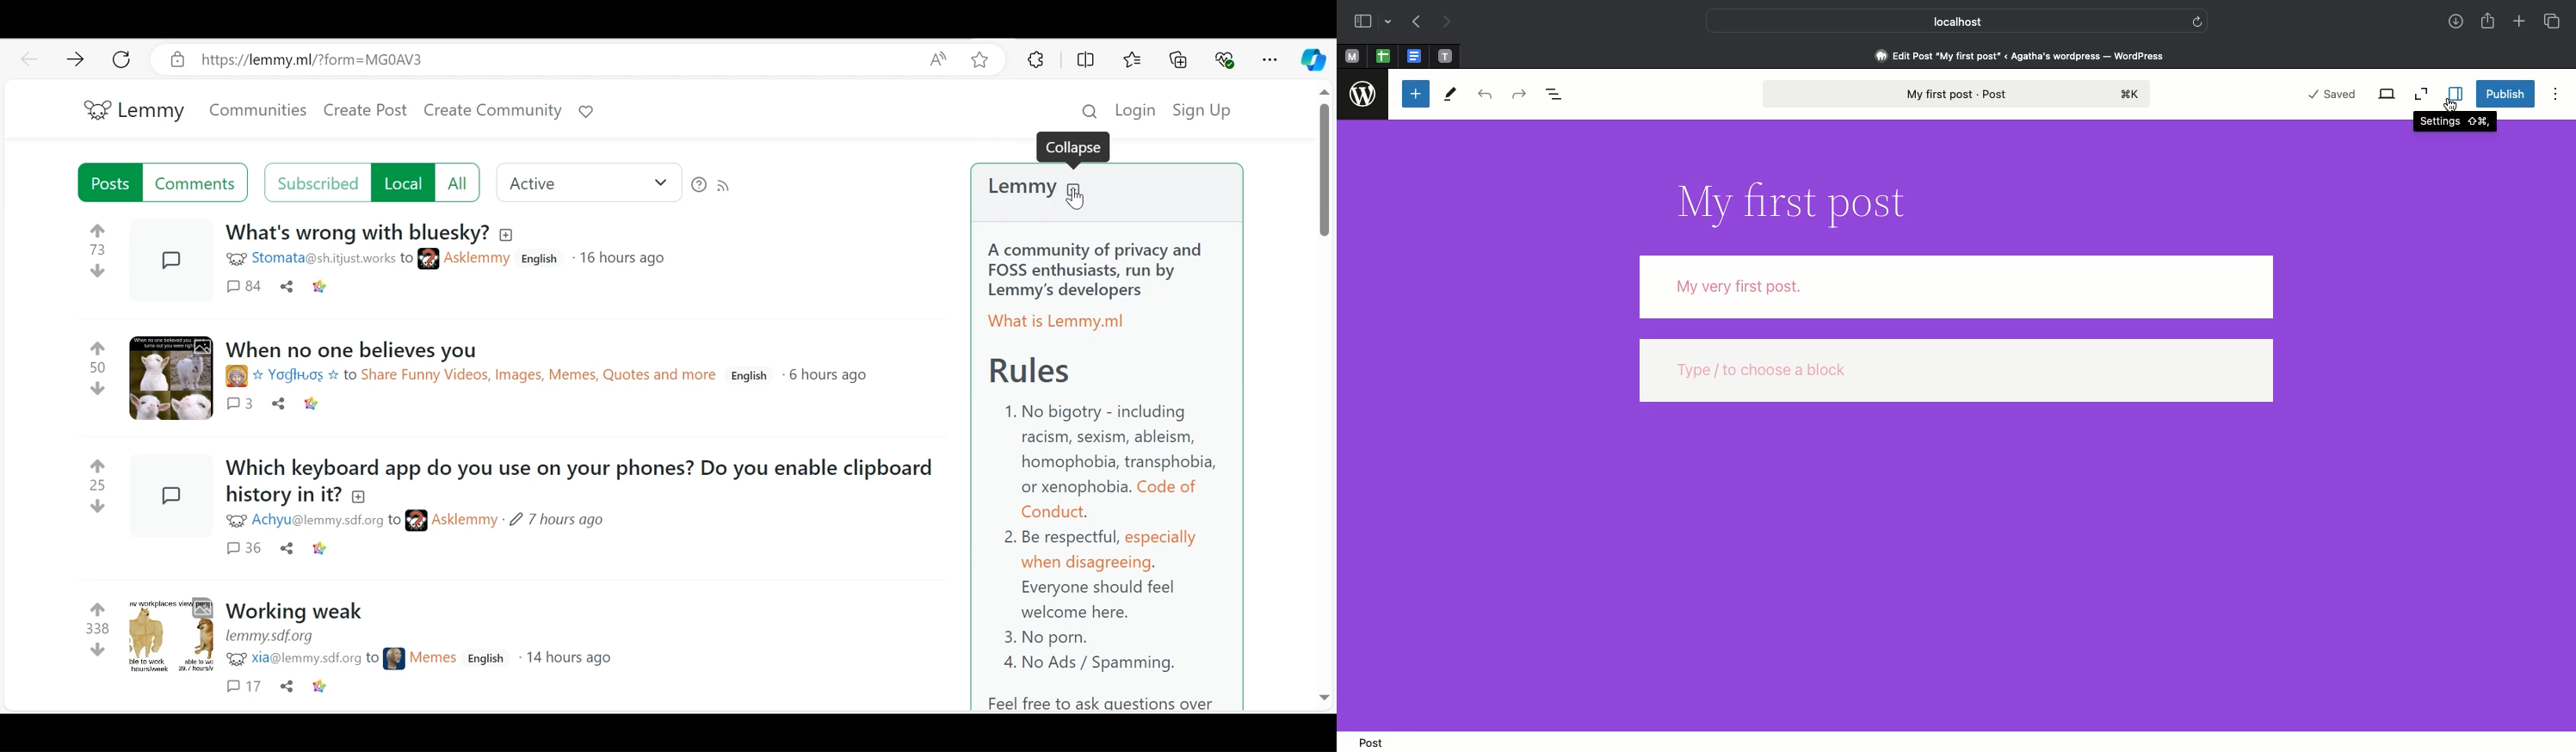  What do you see at coordinates (1452, 95) in the screenshot?
I see `Tools` at bounding box center [1452, 95].